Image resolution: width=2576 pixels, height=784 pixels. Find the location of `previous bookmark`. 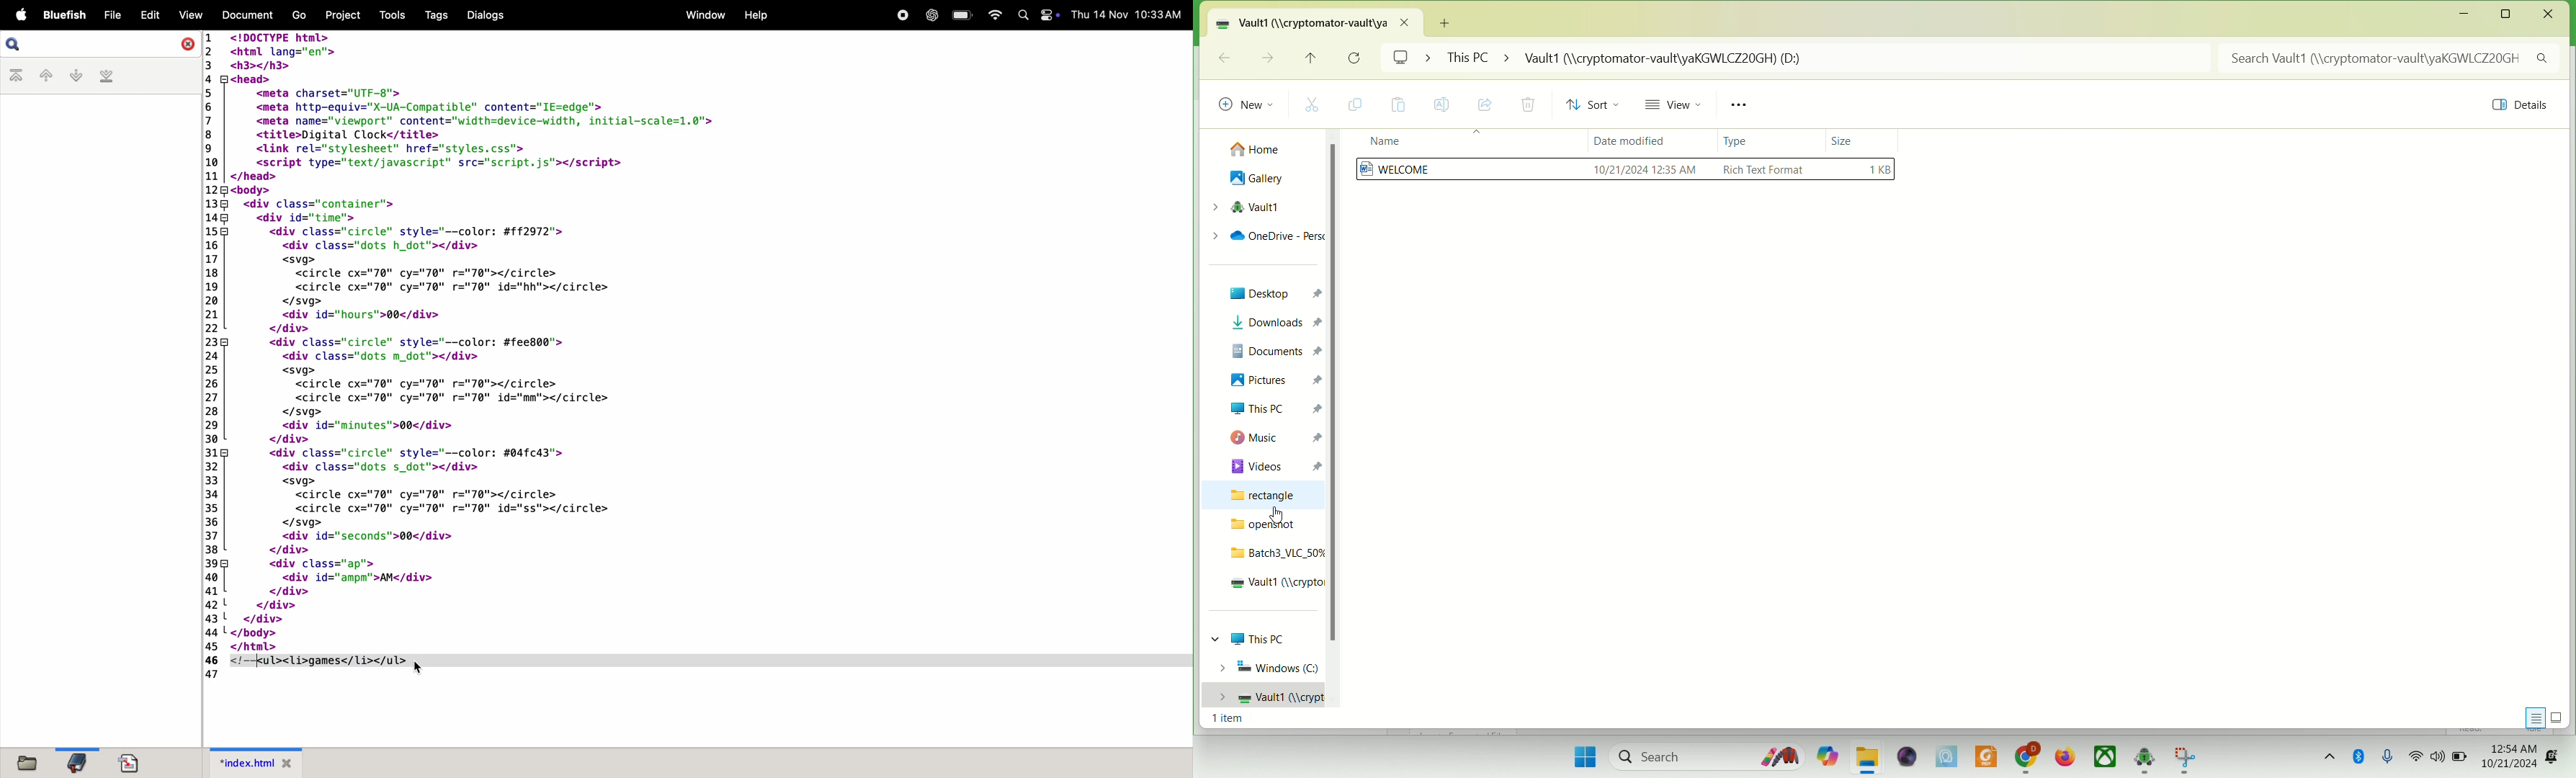

previous bookmark is located at coordinates (43, 75).